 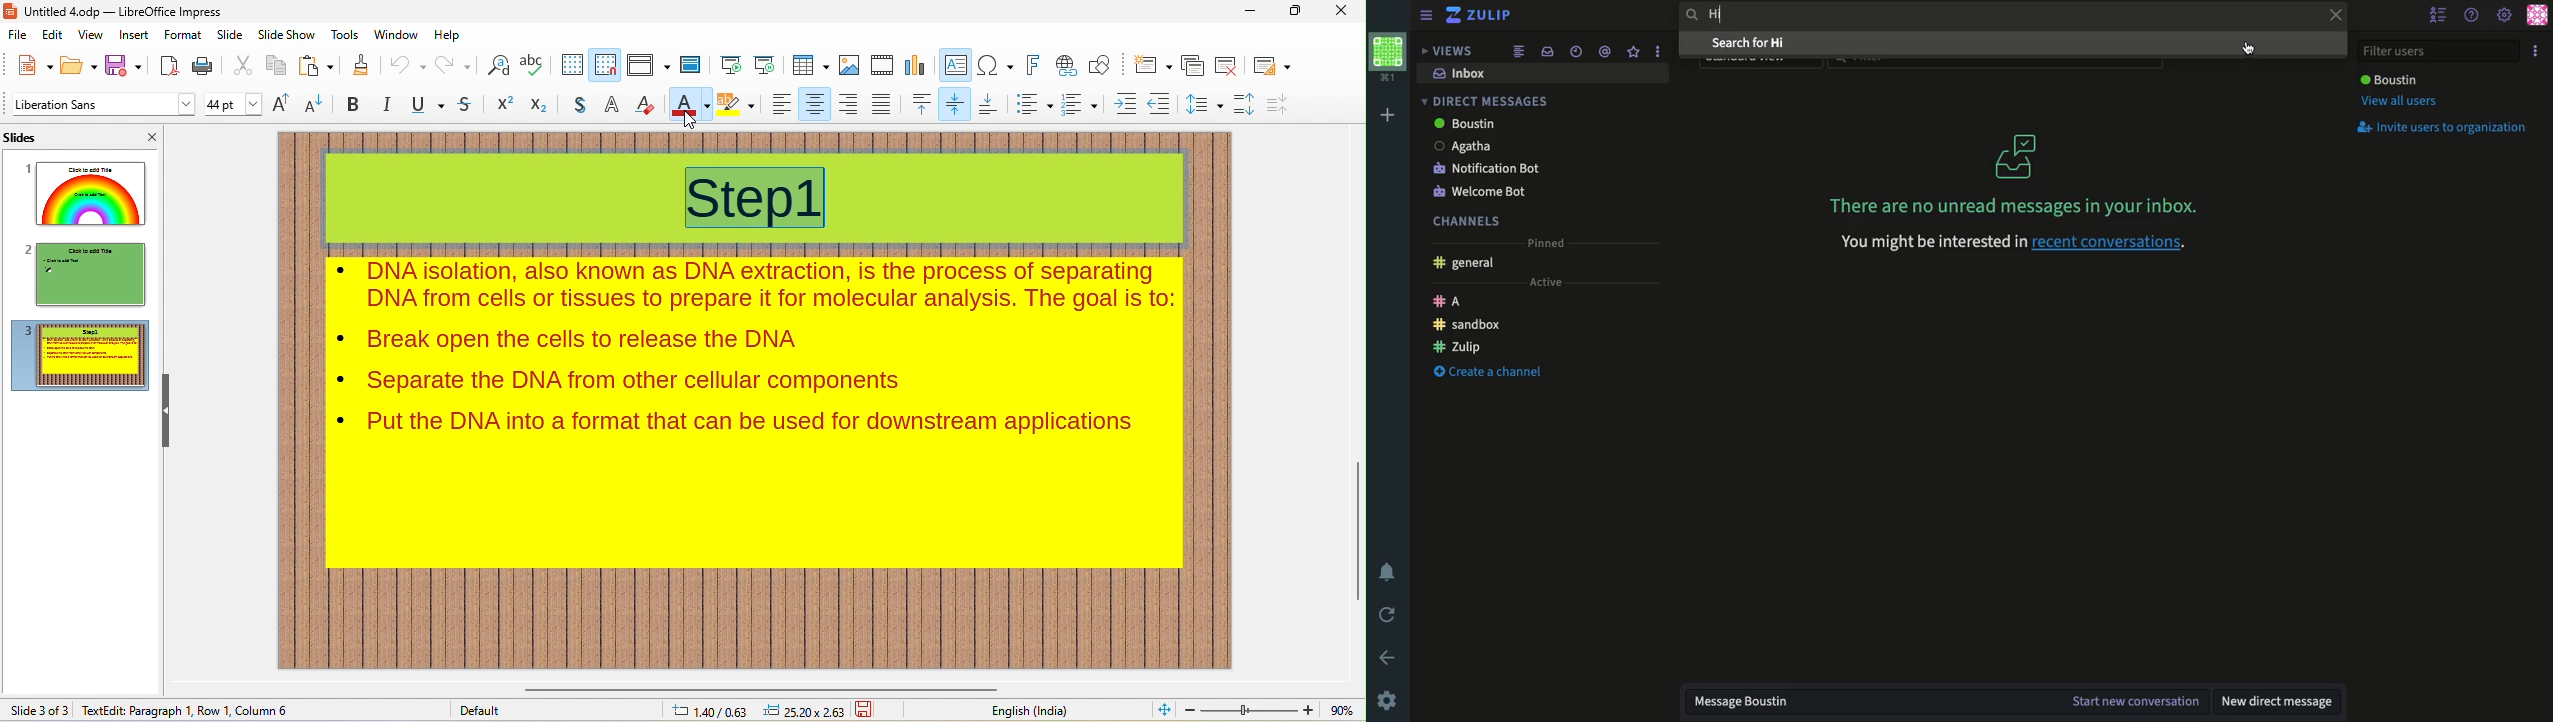 What do you see at coordinates (38, 708) in the screenshot?
I see `slide 3 of 3` at bounding box center [38, 708].